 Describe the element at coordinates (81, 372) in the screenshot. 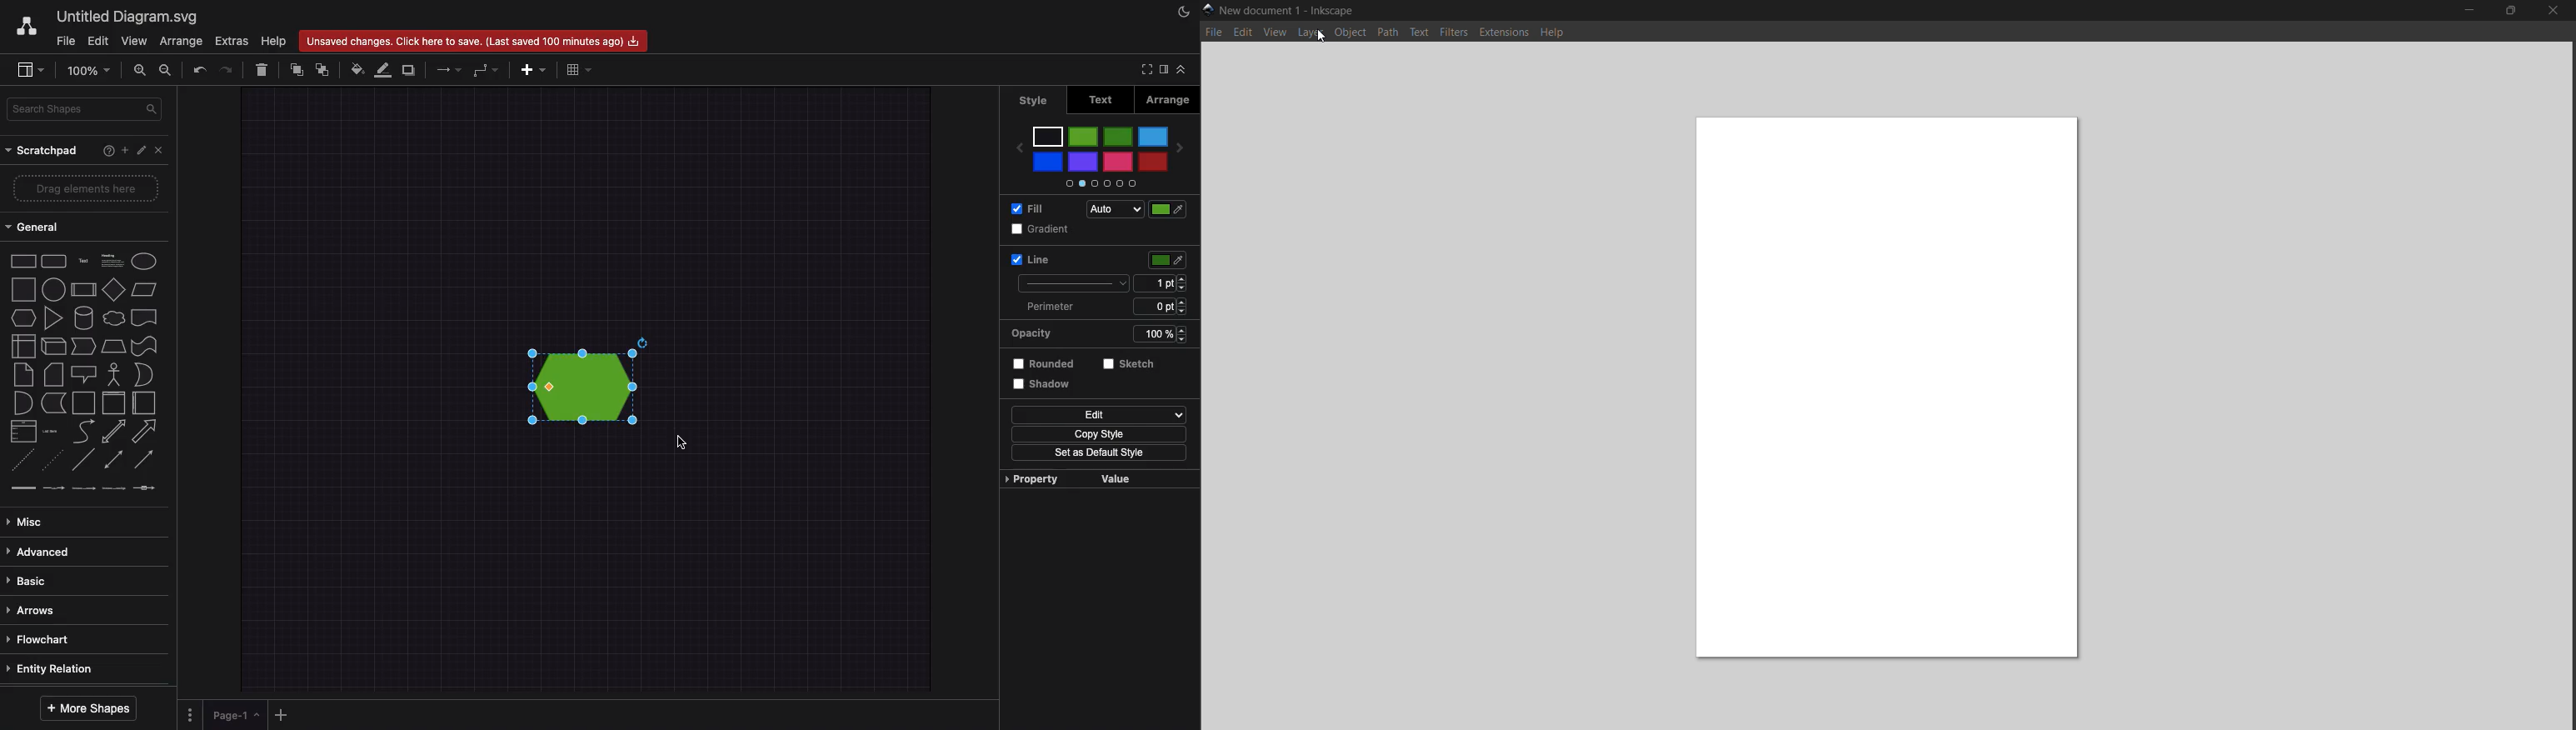

I see `Shapes` at that location.